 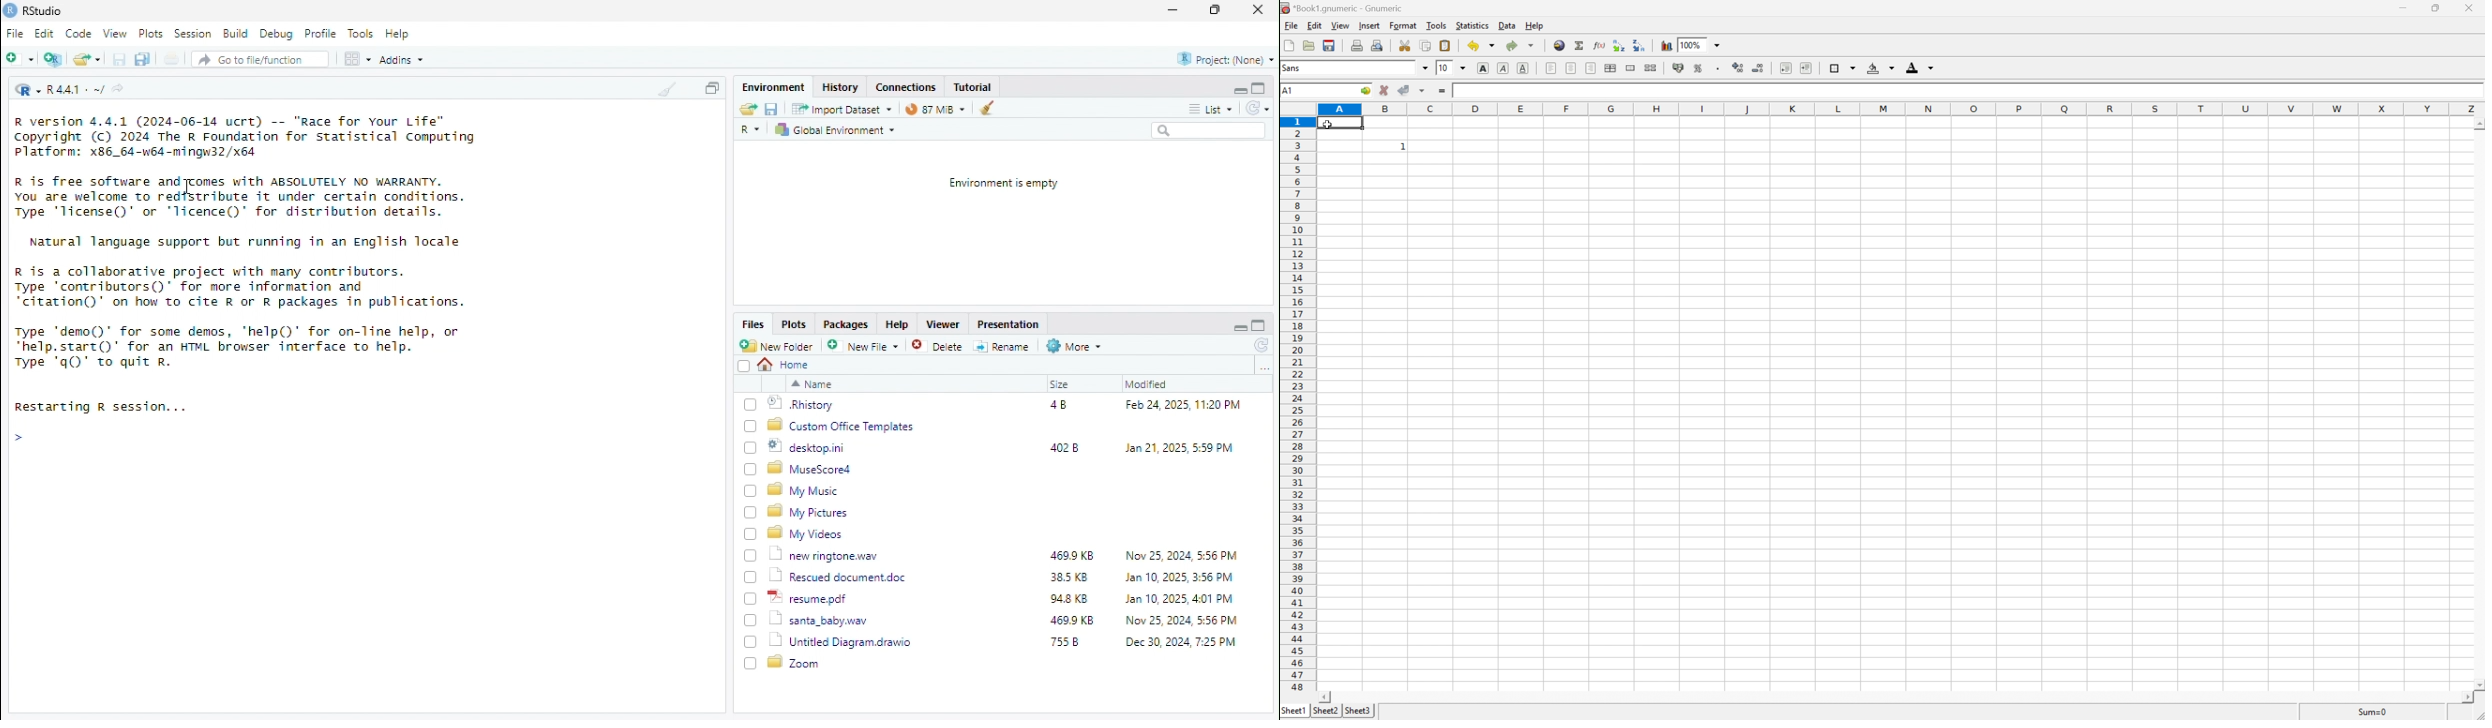 I want to click on Rescued document.doc 38.5KB Jan 10,2025 3:56 PM, so click(x=1005, y=576).